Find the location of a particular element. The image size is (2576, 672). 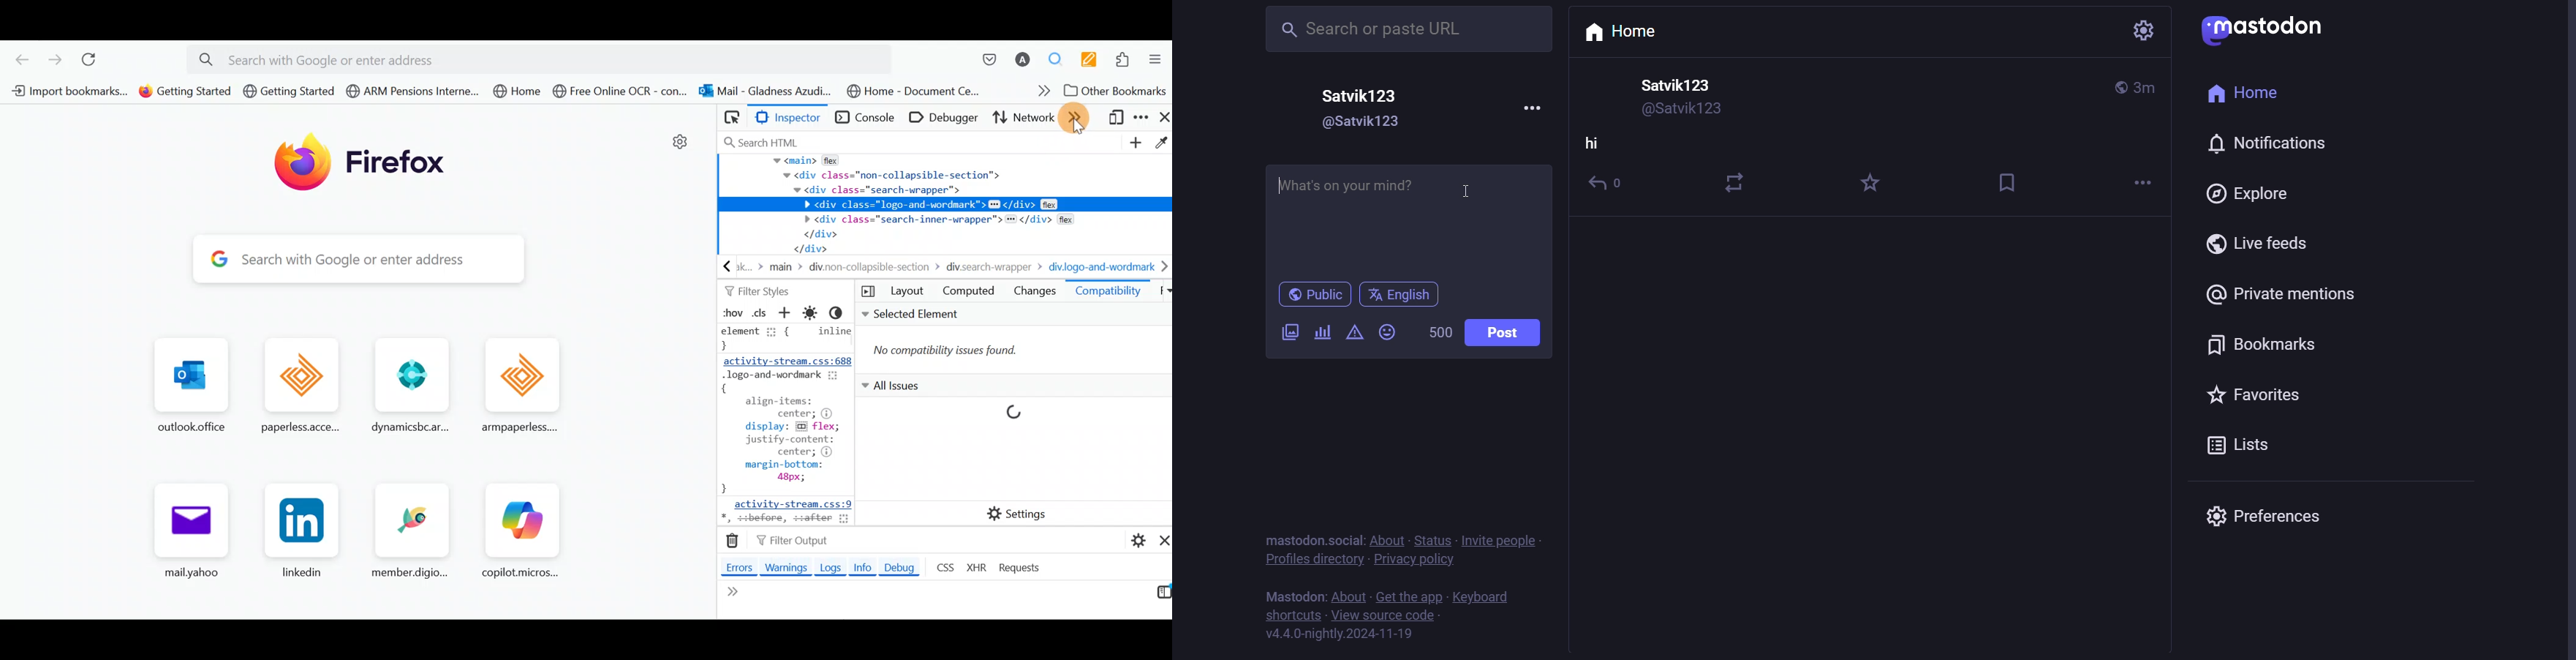

about is located at coordinates (1349, 596).